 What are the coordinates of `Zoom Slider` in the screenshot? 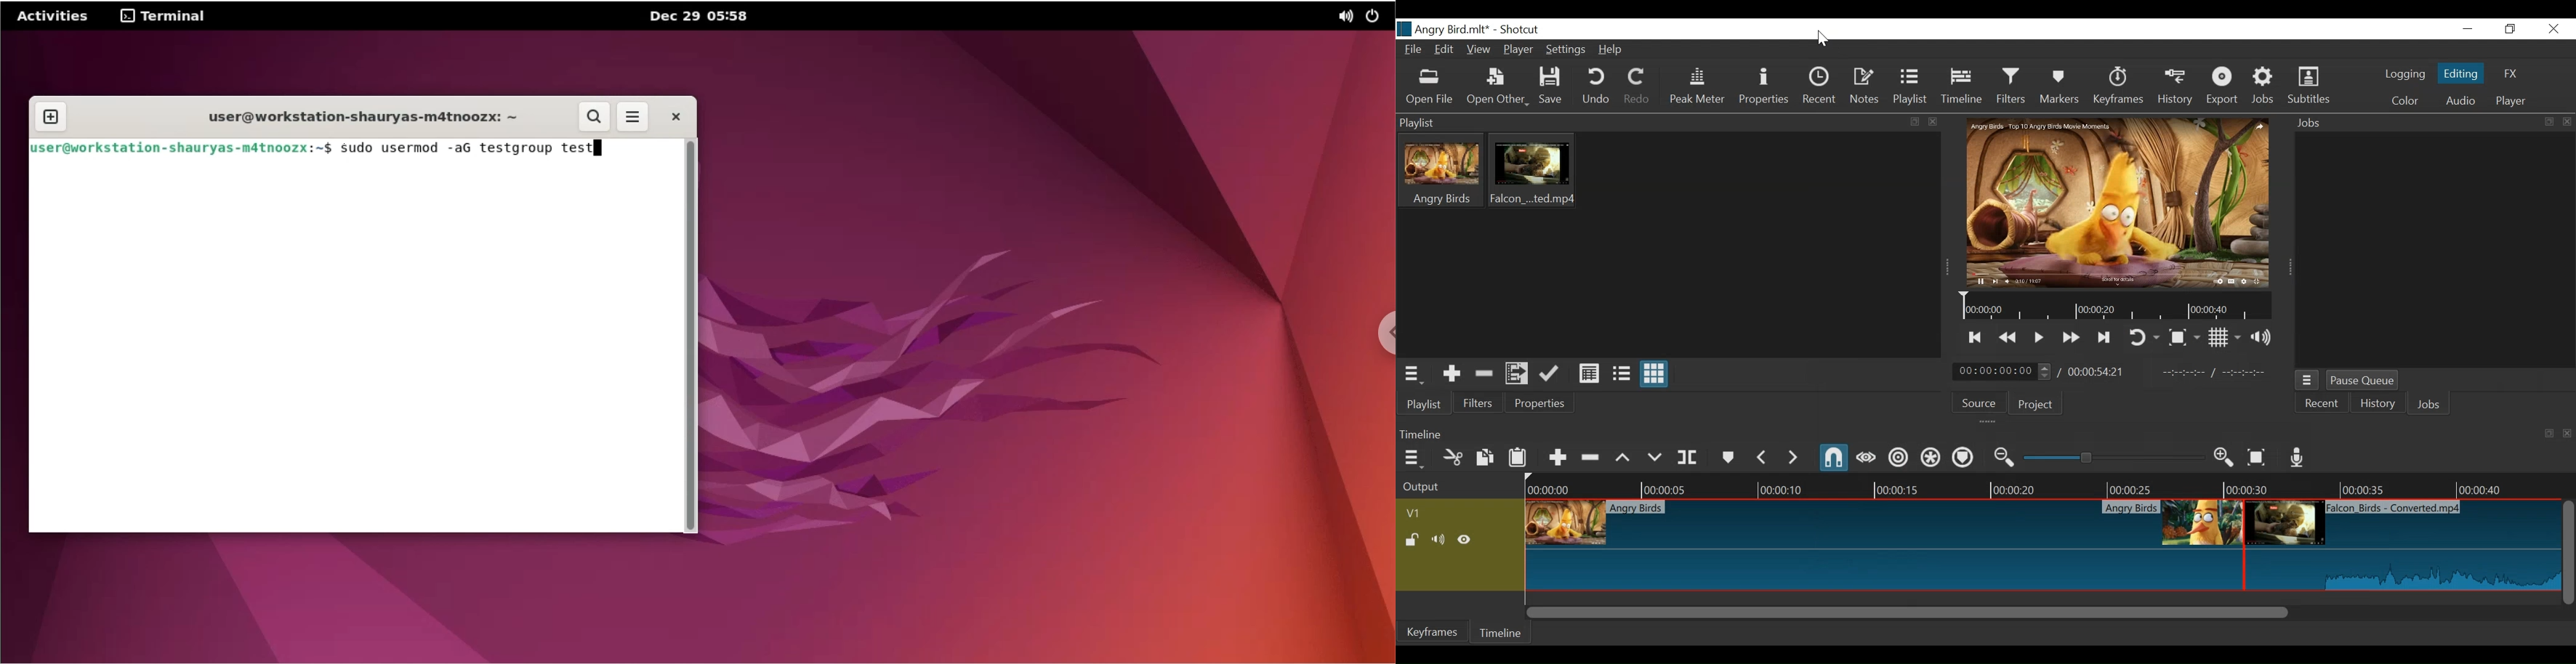 It's located at (2115, 458).